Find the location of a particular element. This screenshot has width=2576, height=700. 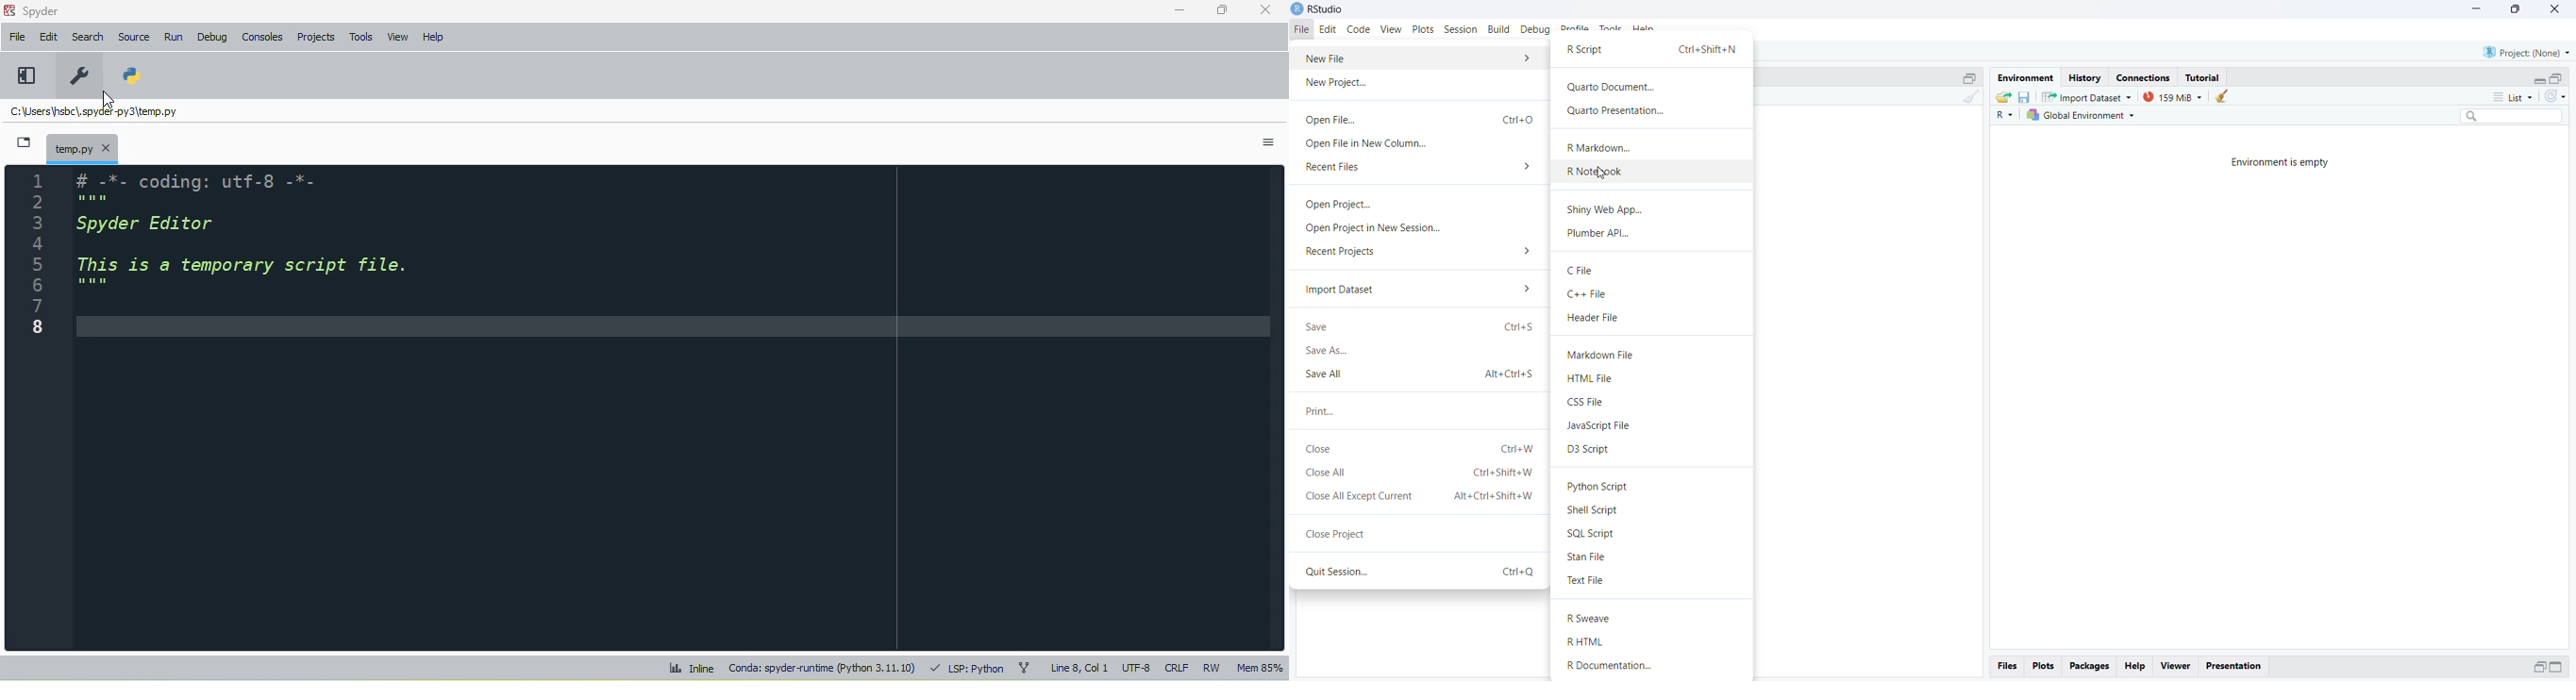

Recent Files is located at coordinates (1418, 168).